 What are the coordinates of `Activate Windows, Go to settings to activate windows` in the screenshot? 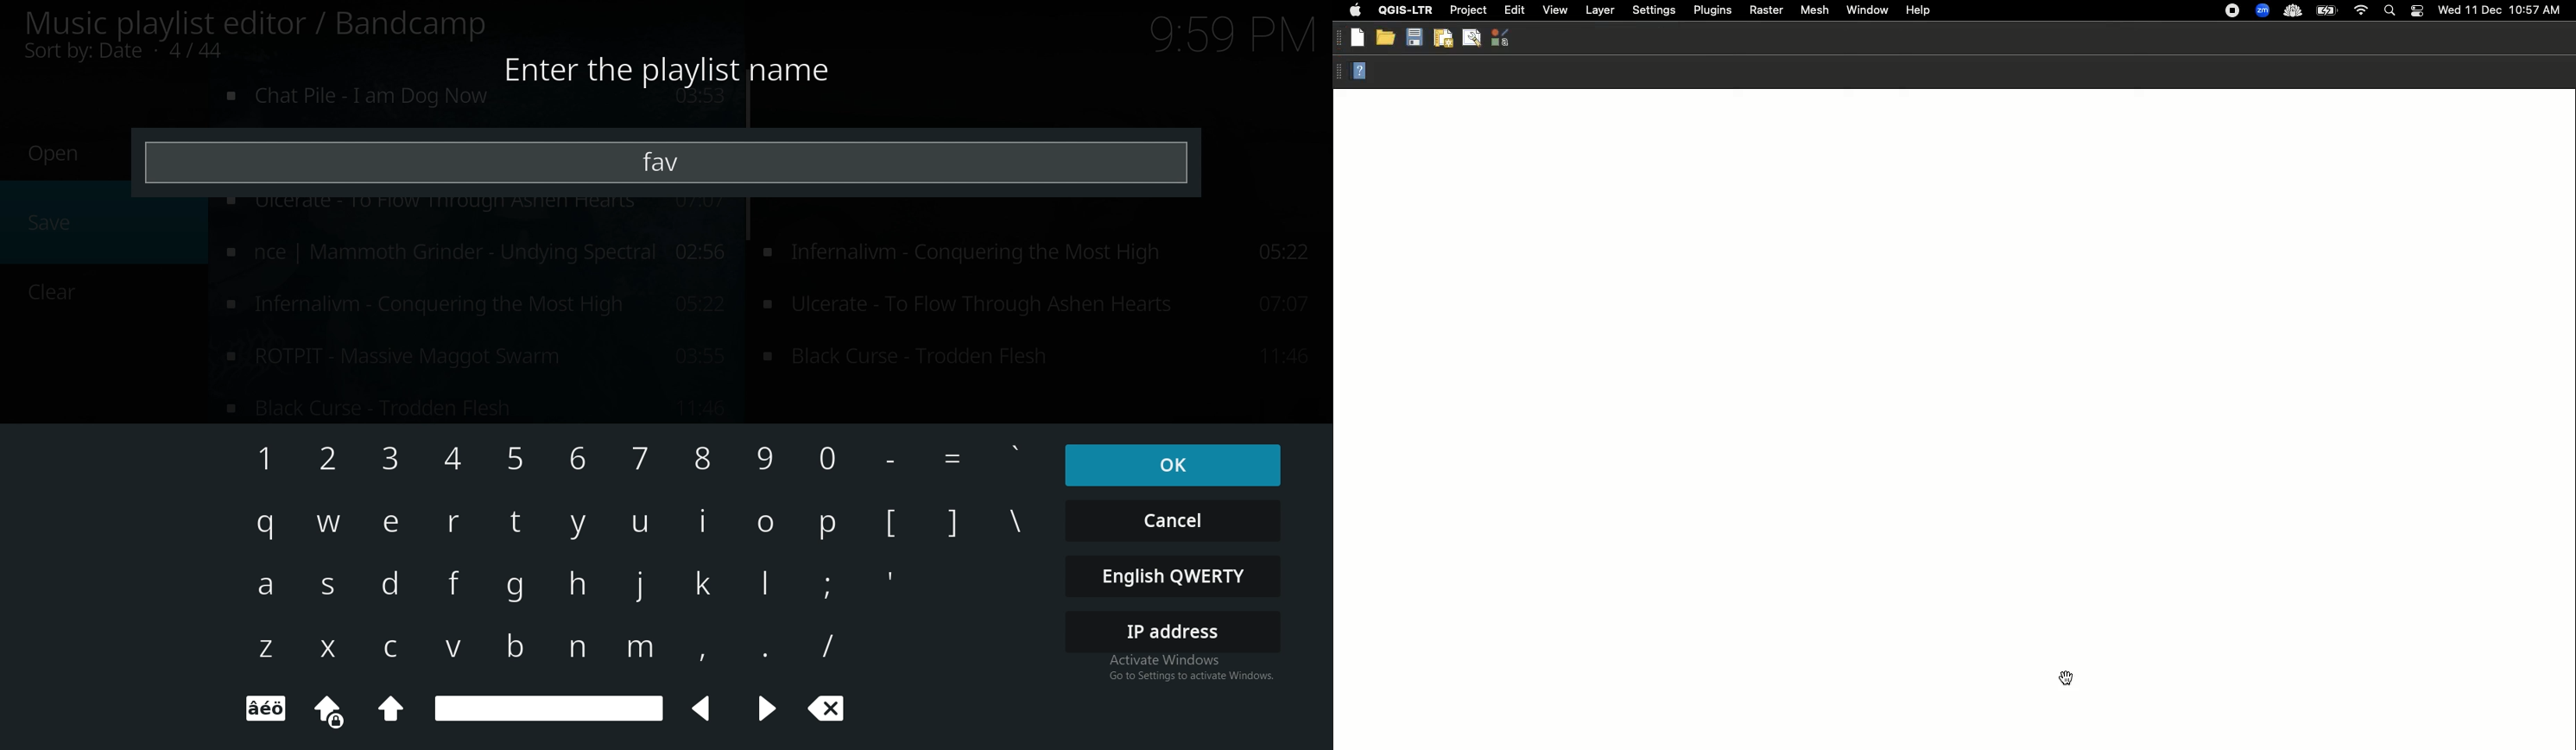 It's located at (1183, 670).